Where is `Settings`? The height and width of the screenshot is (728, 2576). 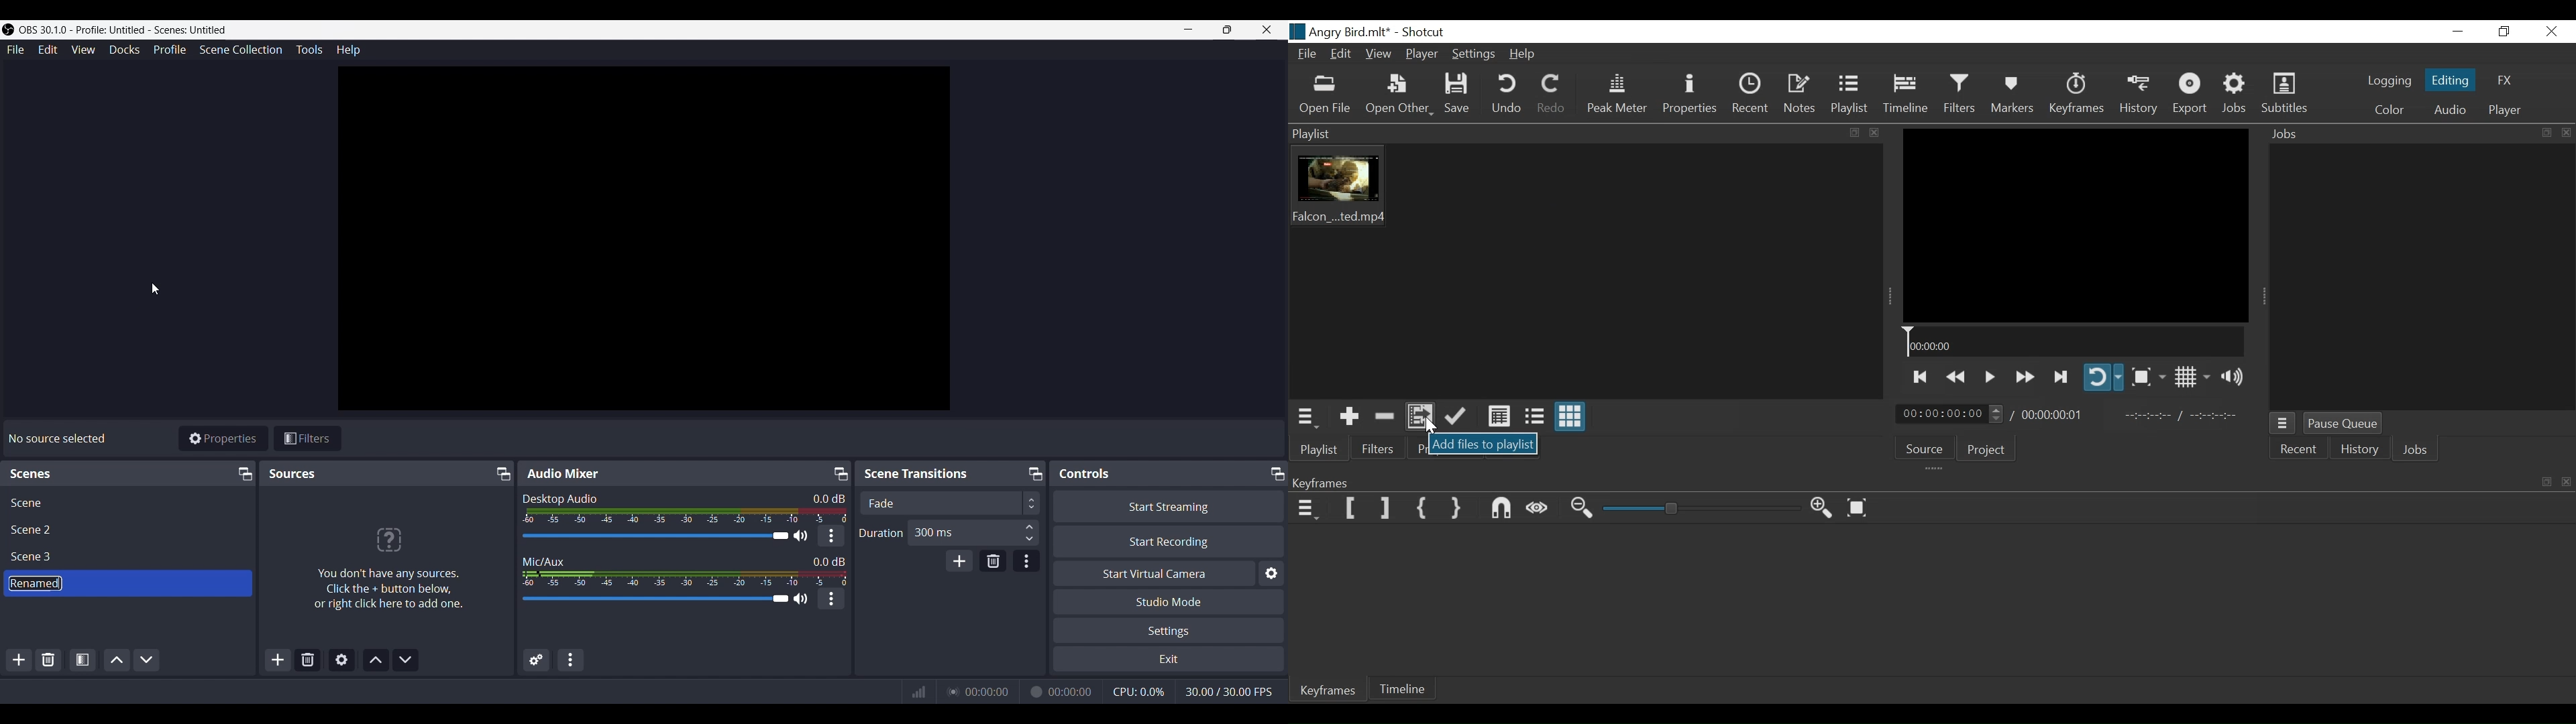 Settings is located at coordinates (1171, 631).